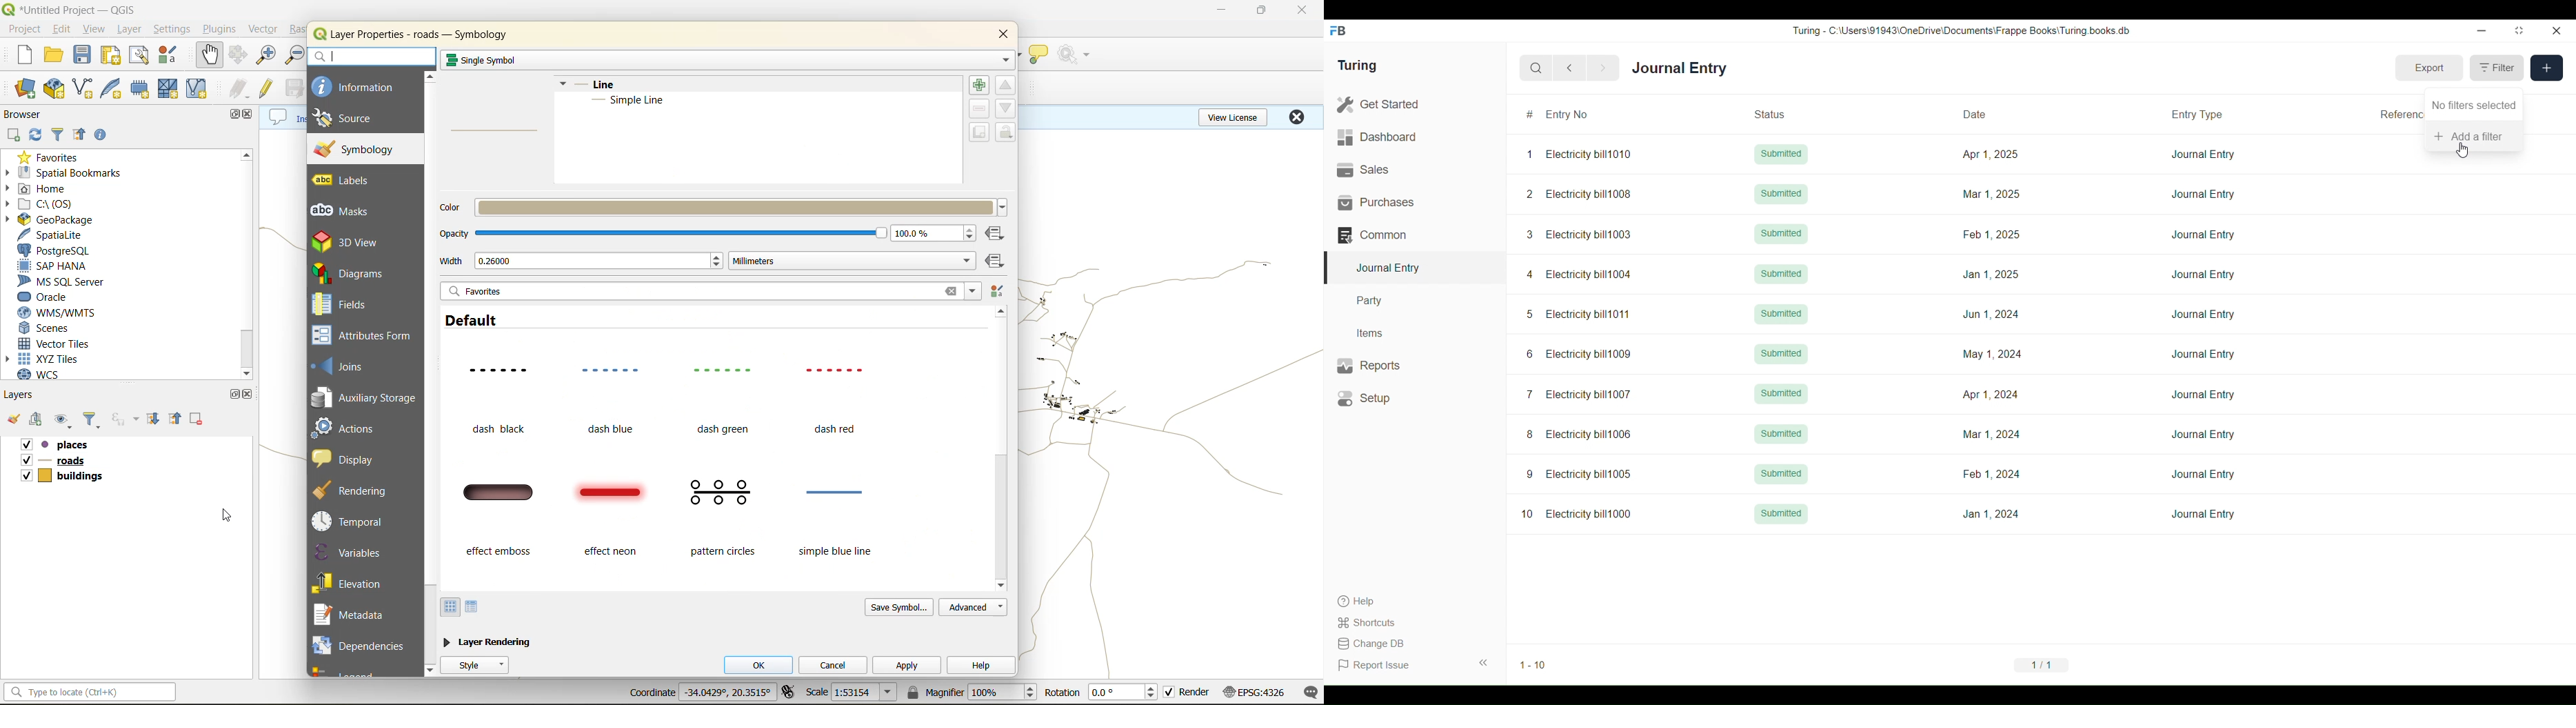 The width and height of the screenshot is (2576, 728). I want to click on Status, so click(1785, 114).